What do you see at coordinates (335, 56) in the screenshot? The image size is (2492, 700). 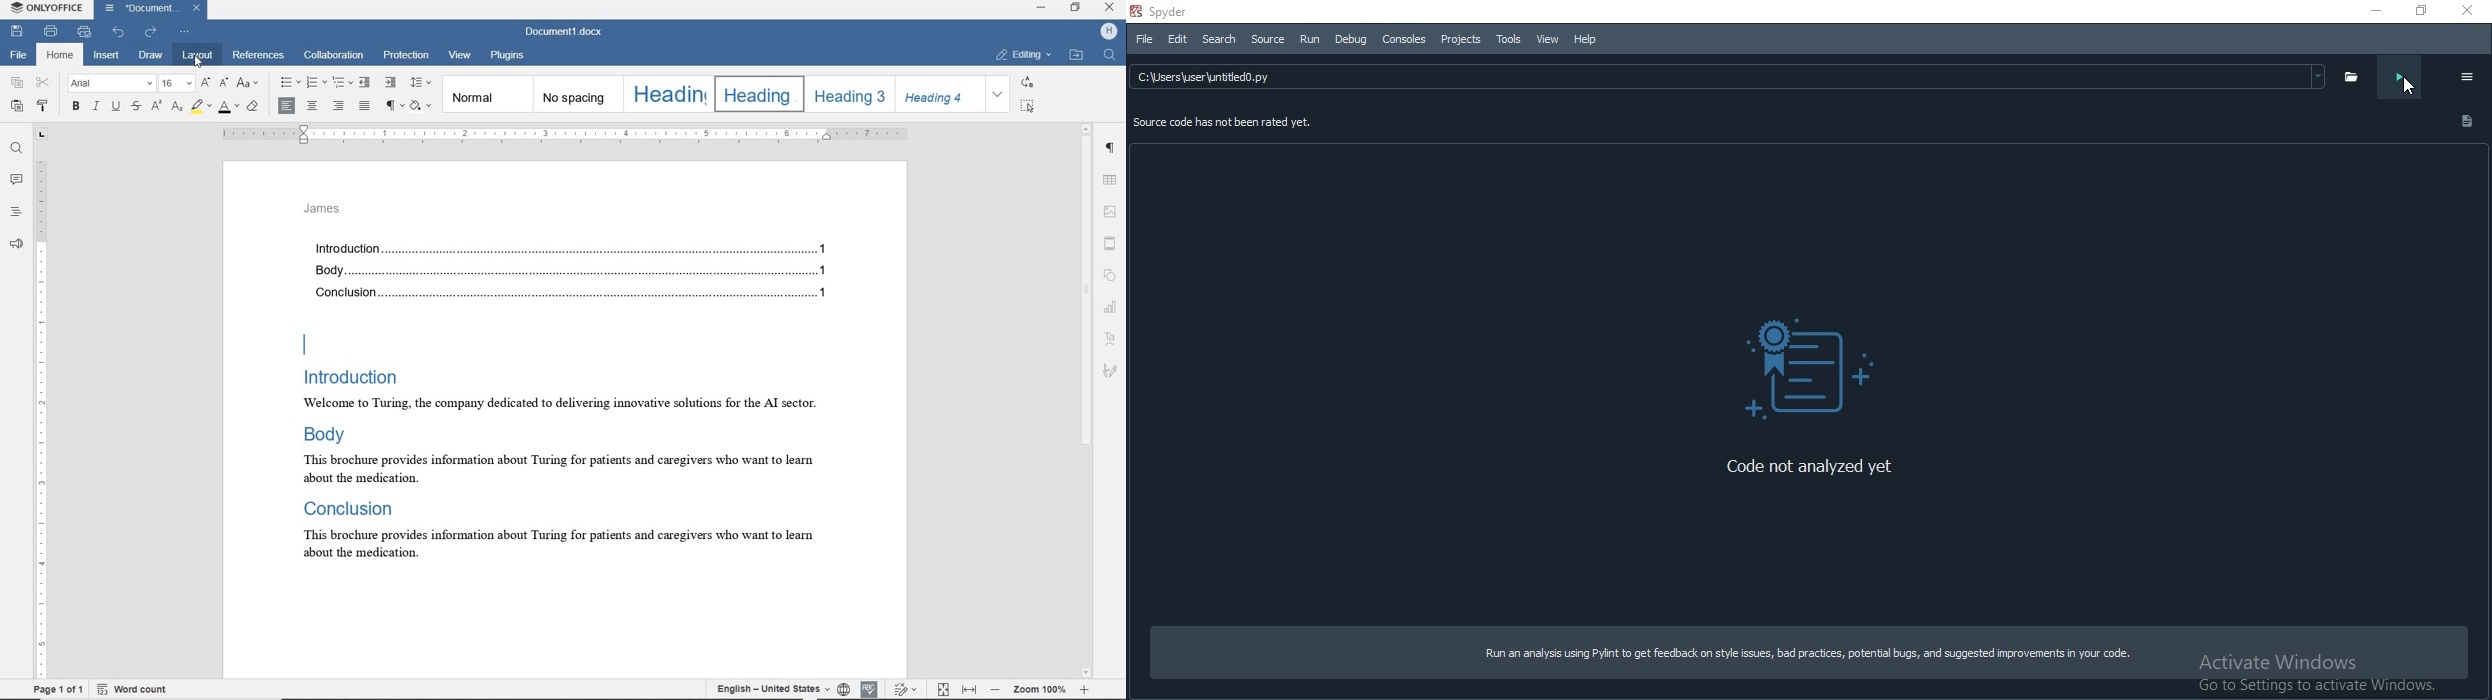 I see `collaboration` at bounding box center [335, 56].